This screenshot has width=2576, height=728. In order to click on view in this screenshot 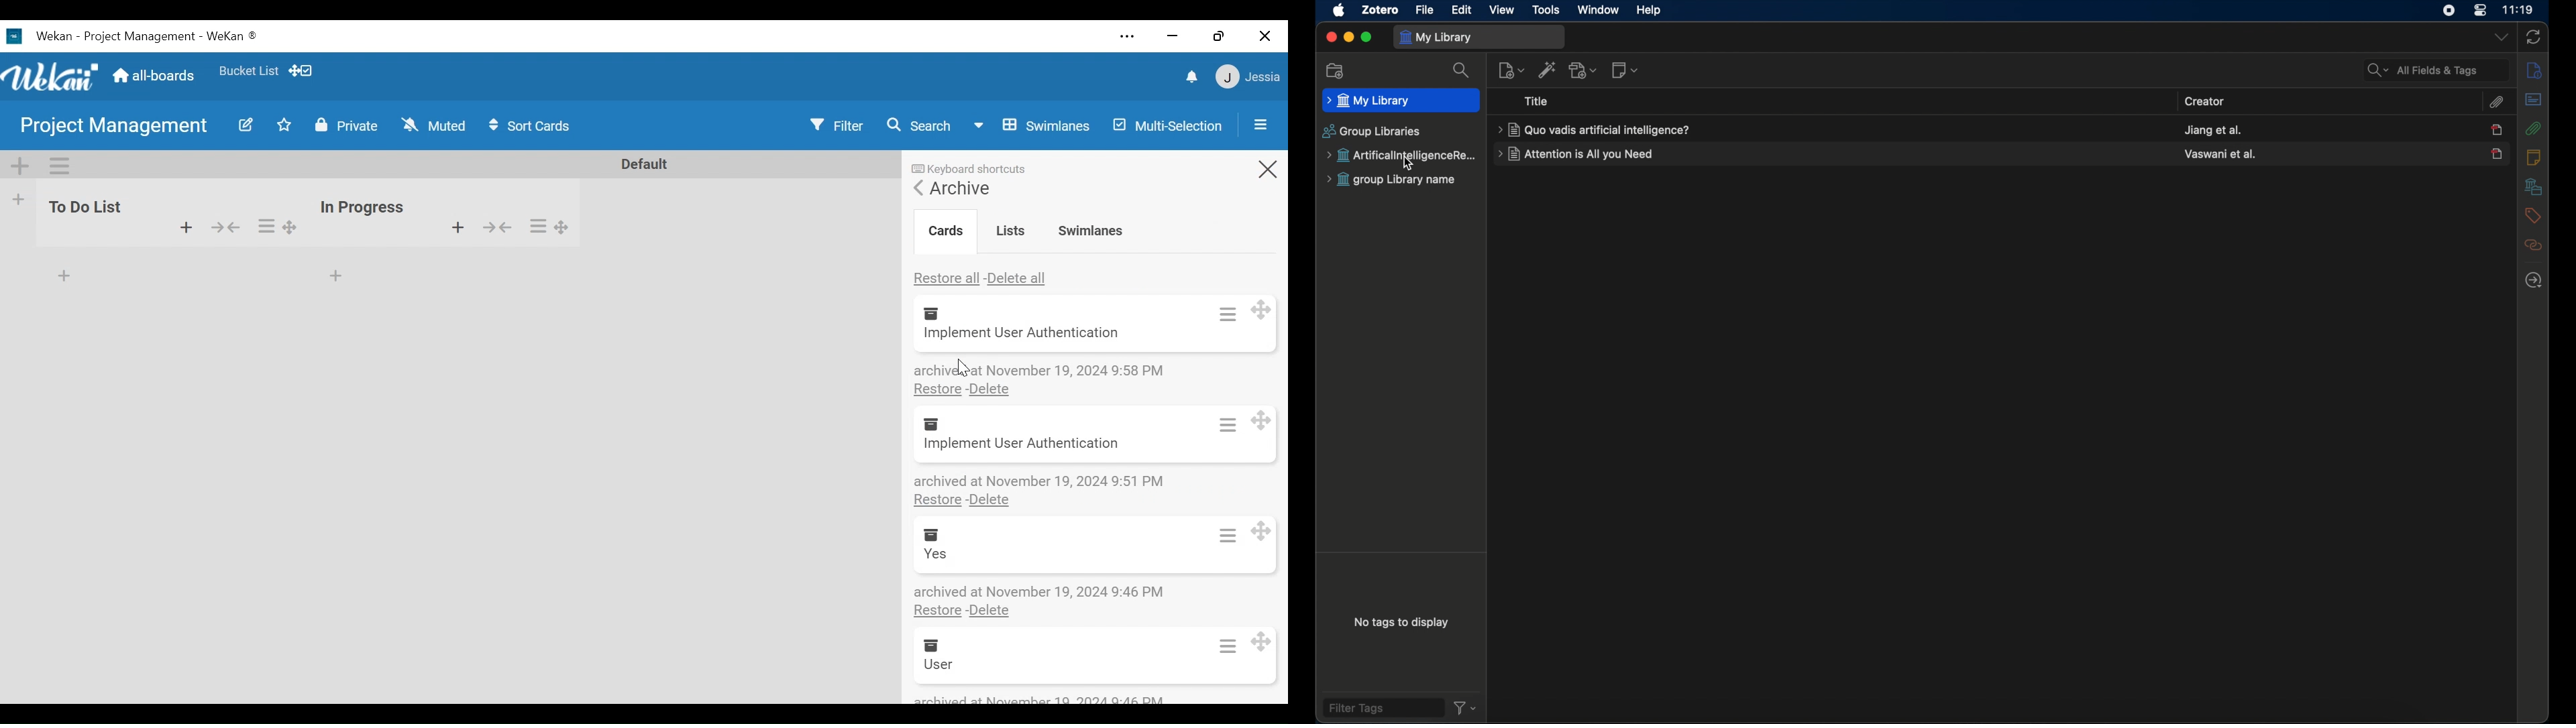, I will do `click(1503, 10)`.